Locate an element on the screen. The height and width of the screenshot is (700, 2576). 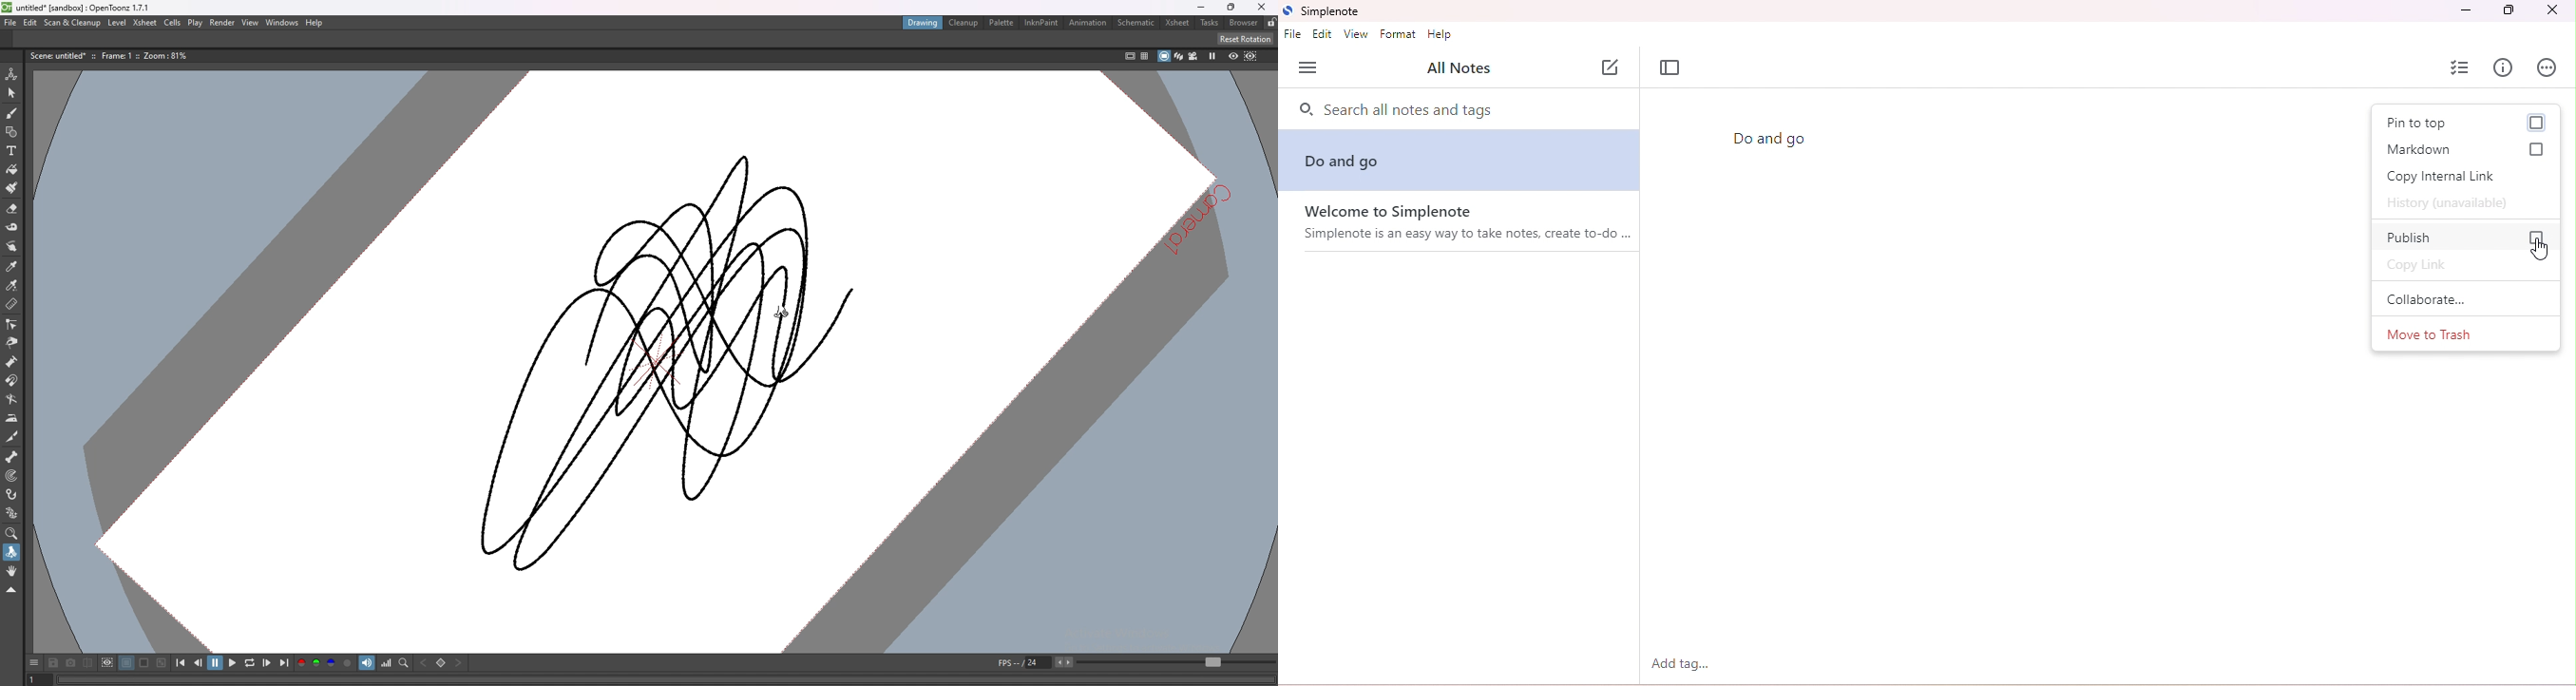
close is located at coordinates (2549, 10).